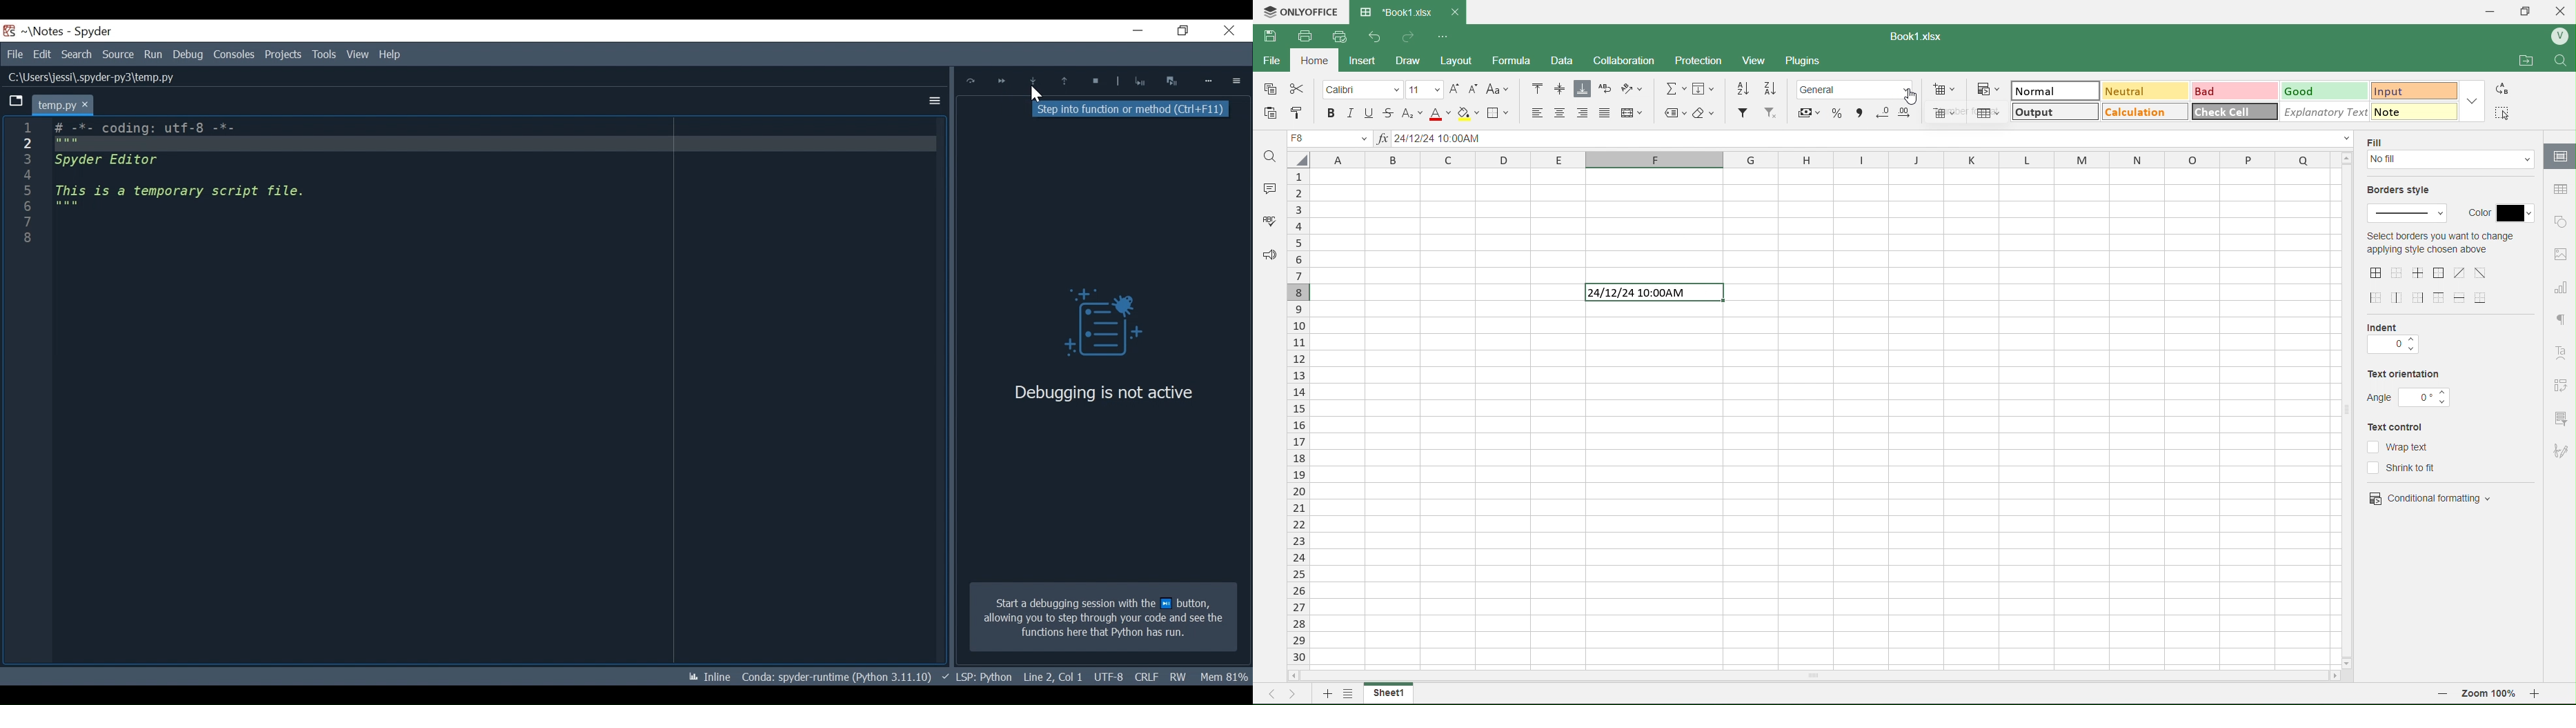 The height and width of the screenshot is (728, 2576). Describe the element at coordinates (1914, 96) in the screenshot. I see `cursor` at that location.